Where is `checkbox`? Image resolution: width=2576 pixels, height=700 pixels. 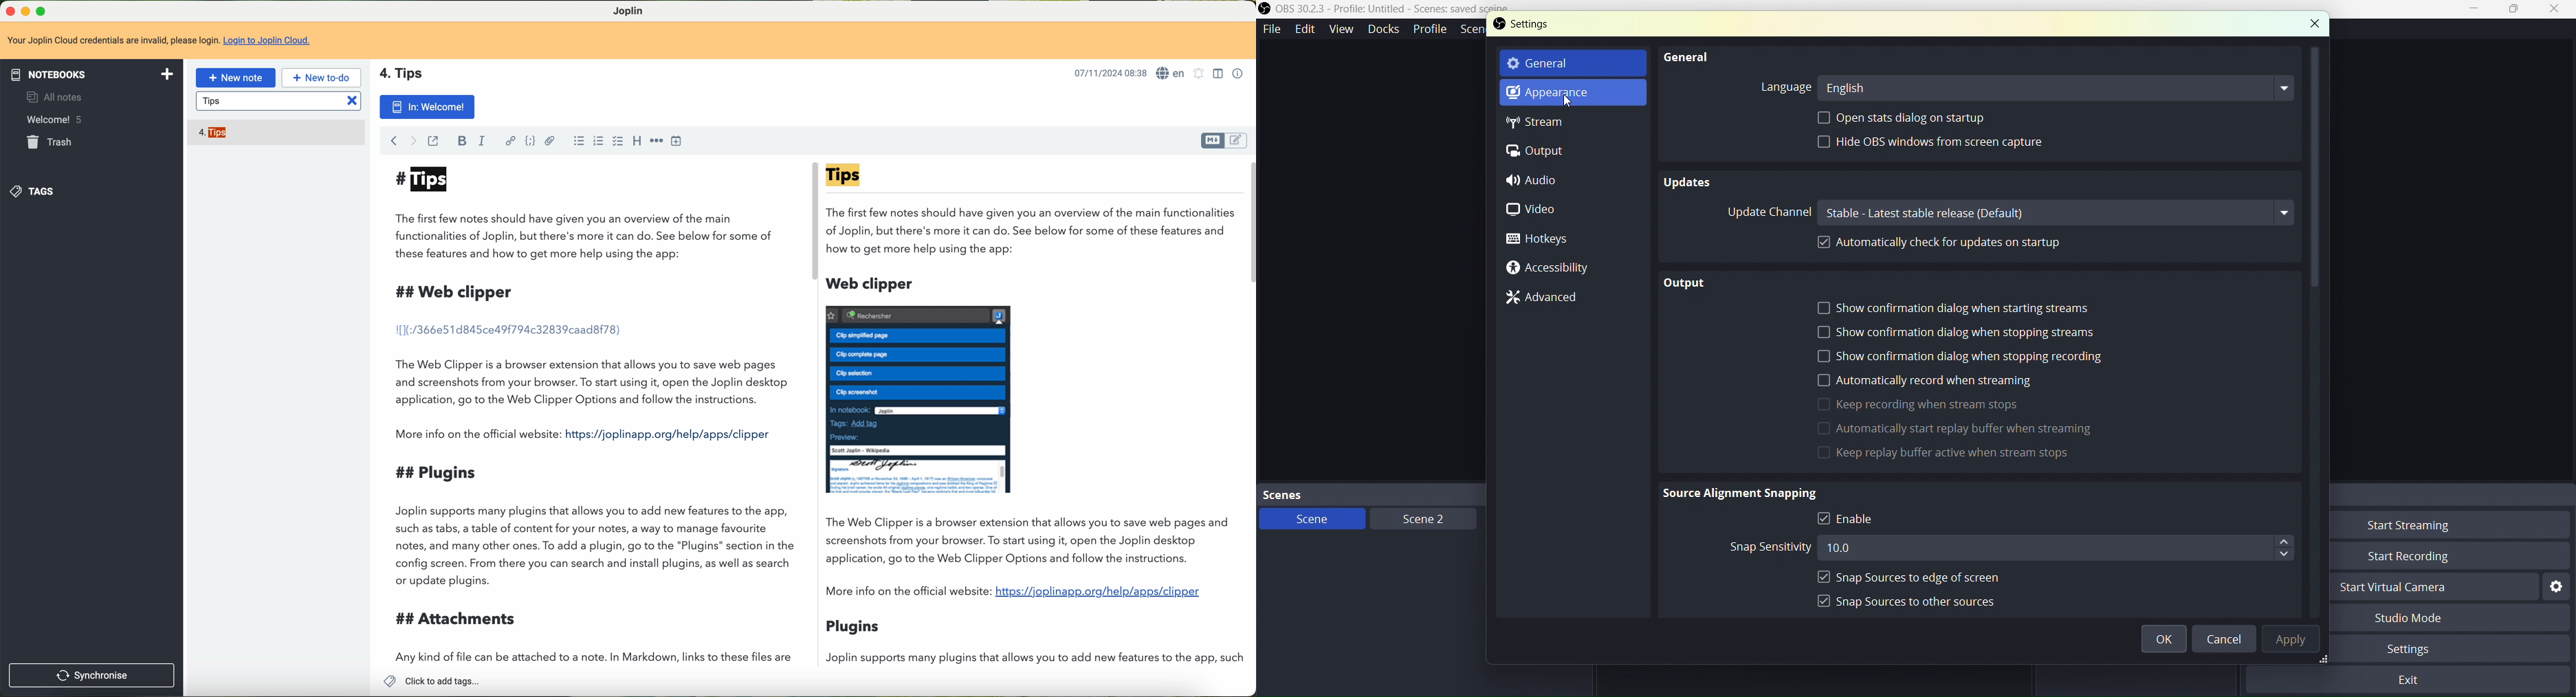 checkbox is located at coordinates (617, 142).